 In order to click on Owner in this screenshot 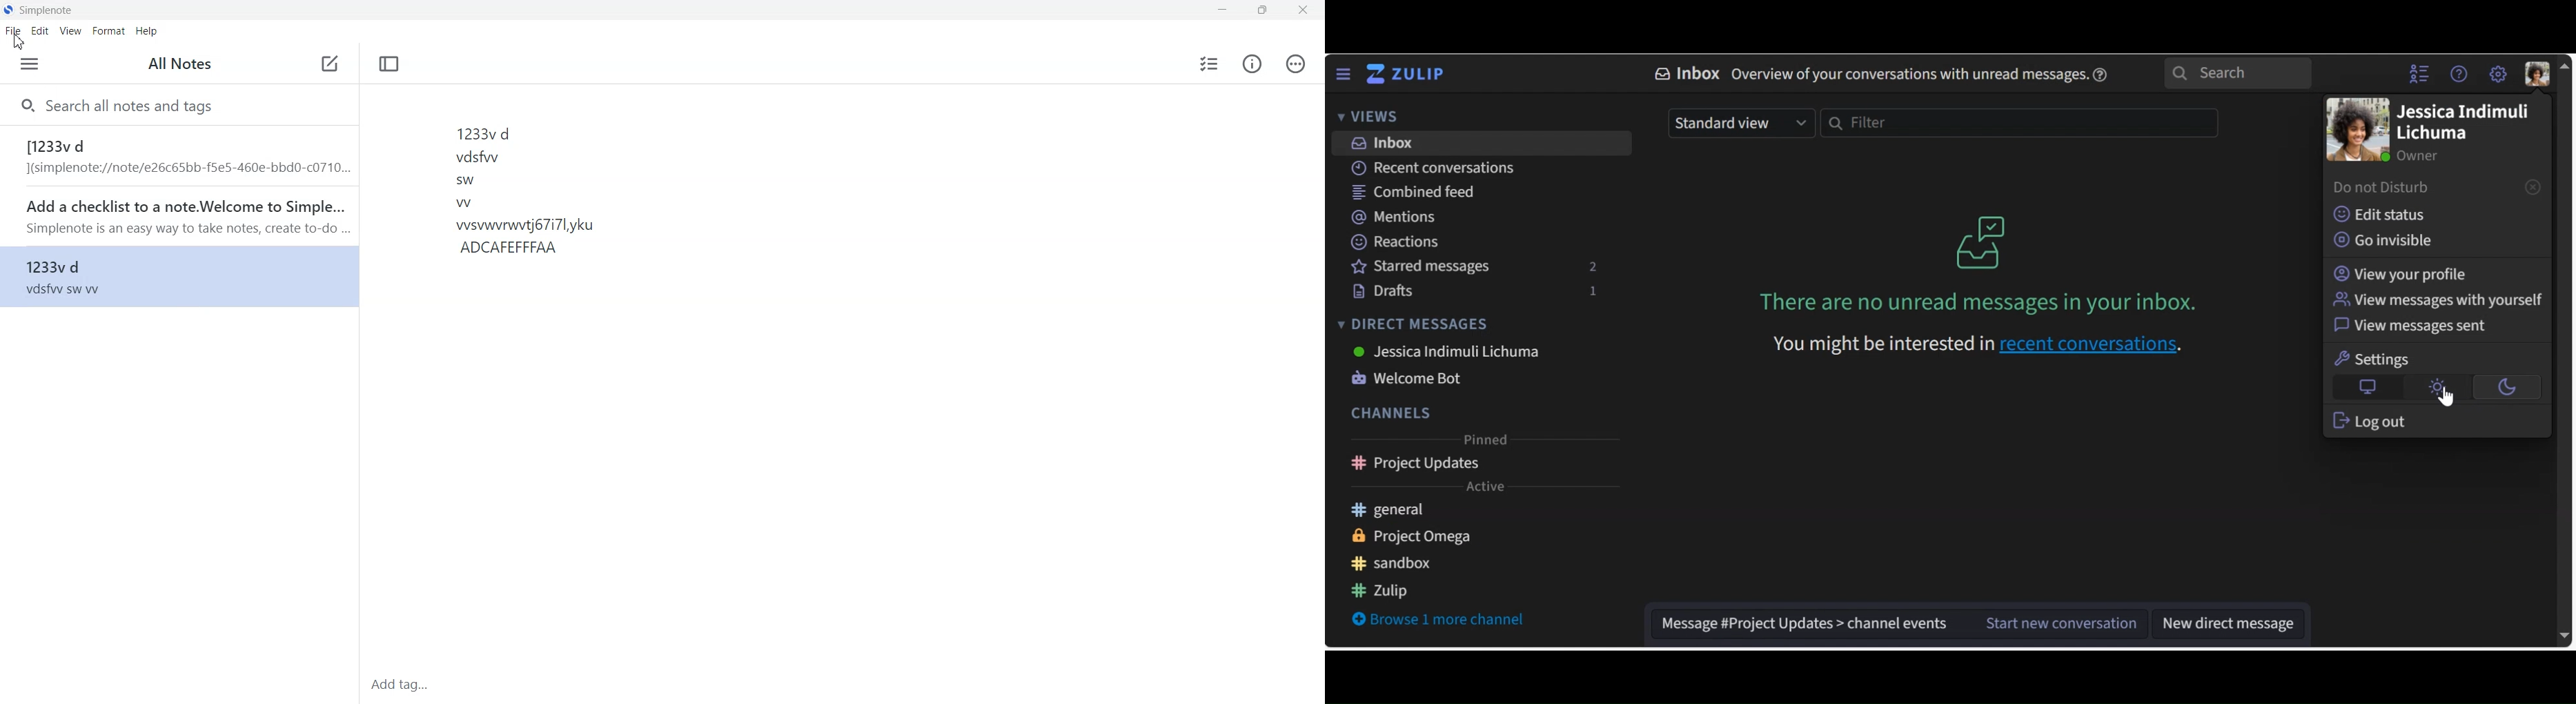, I will do `click(2418, 155)`.